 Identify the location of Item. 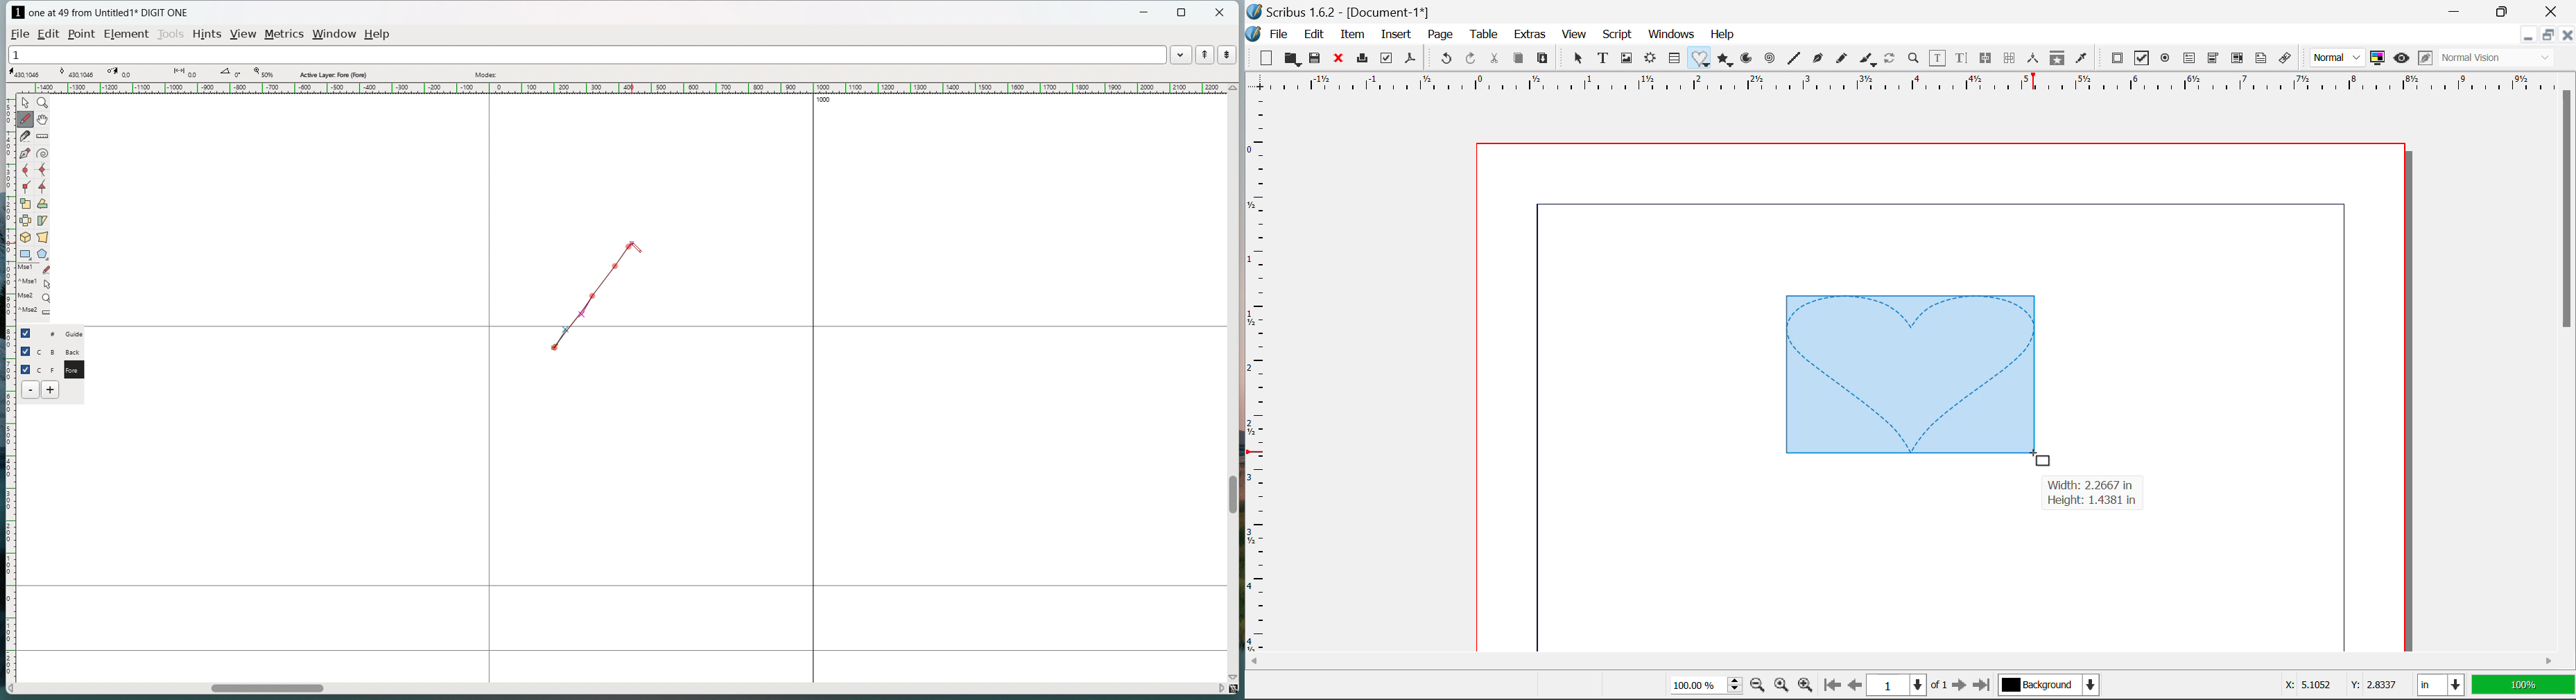
(1353, 35).